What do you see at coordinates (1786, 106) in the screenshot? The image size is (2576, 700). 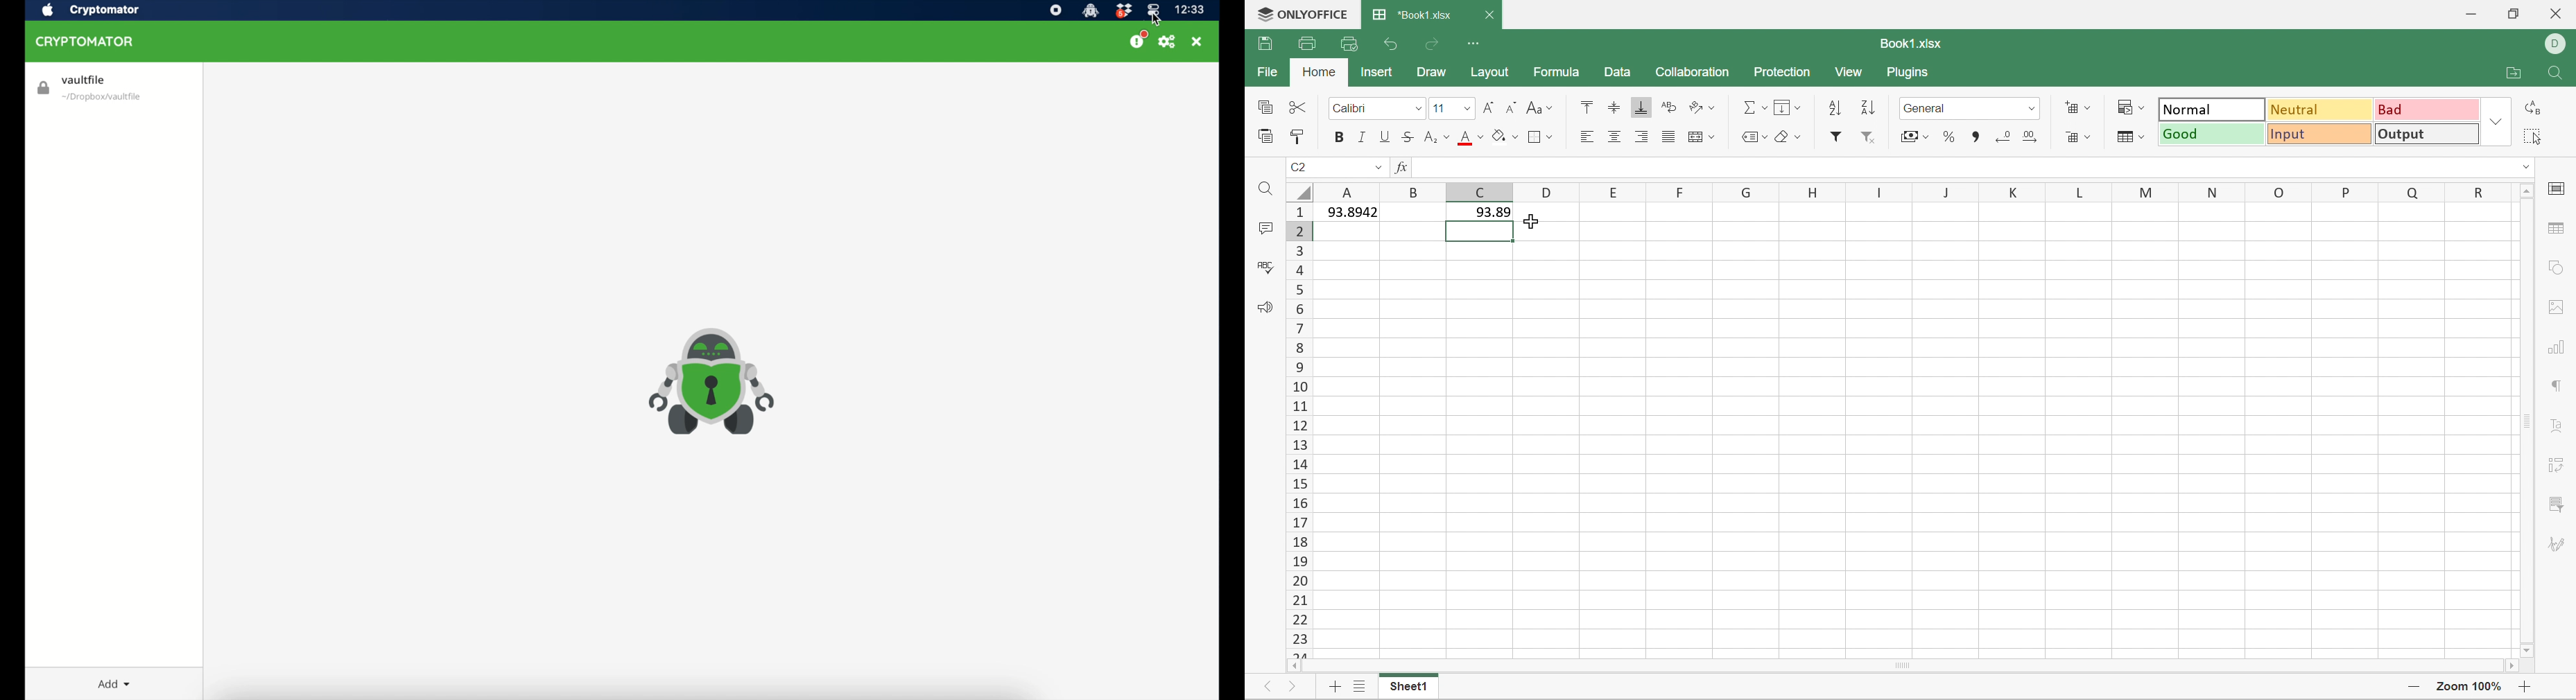 I see `Fill` at bounding box center [1786, 106].